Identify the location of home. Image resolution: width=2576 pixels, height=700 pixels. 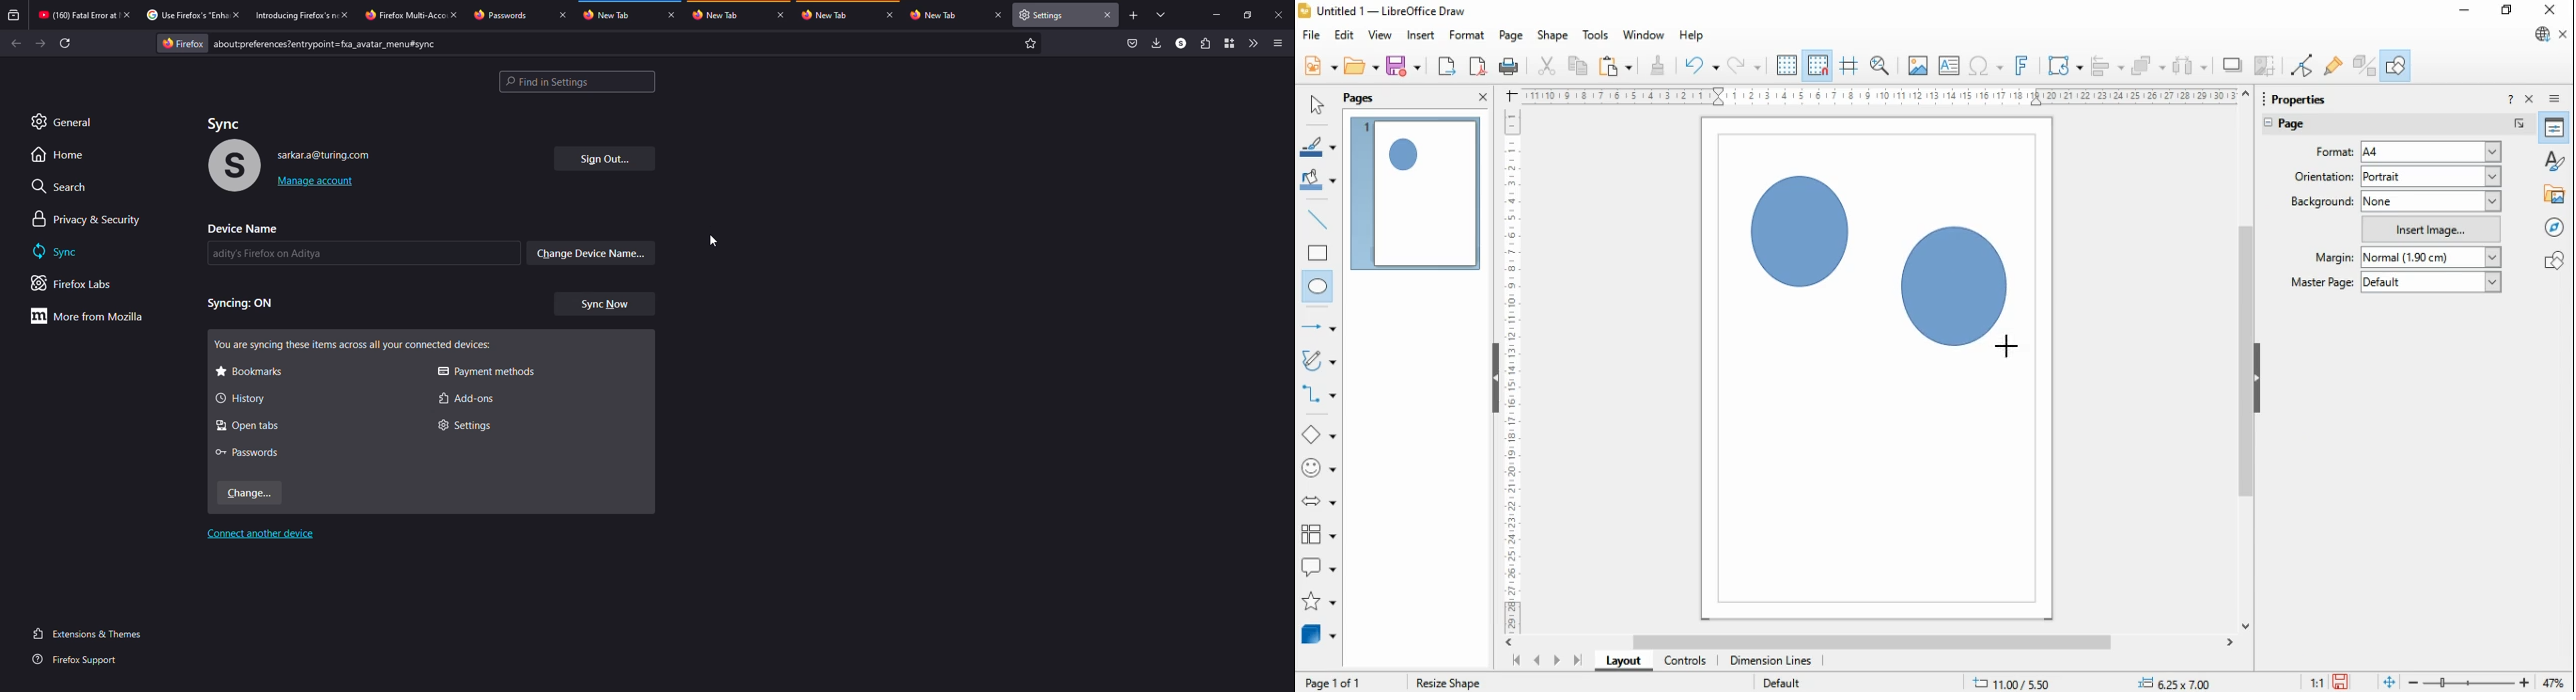
(60, 155).